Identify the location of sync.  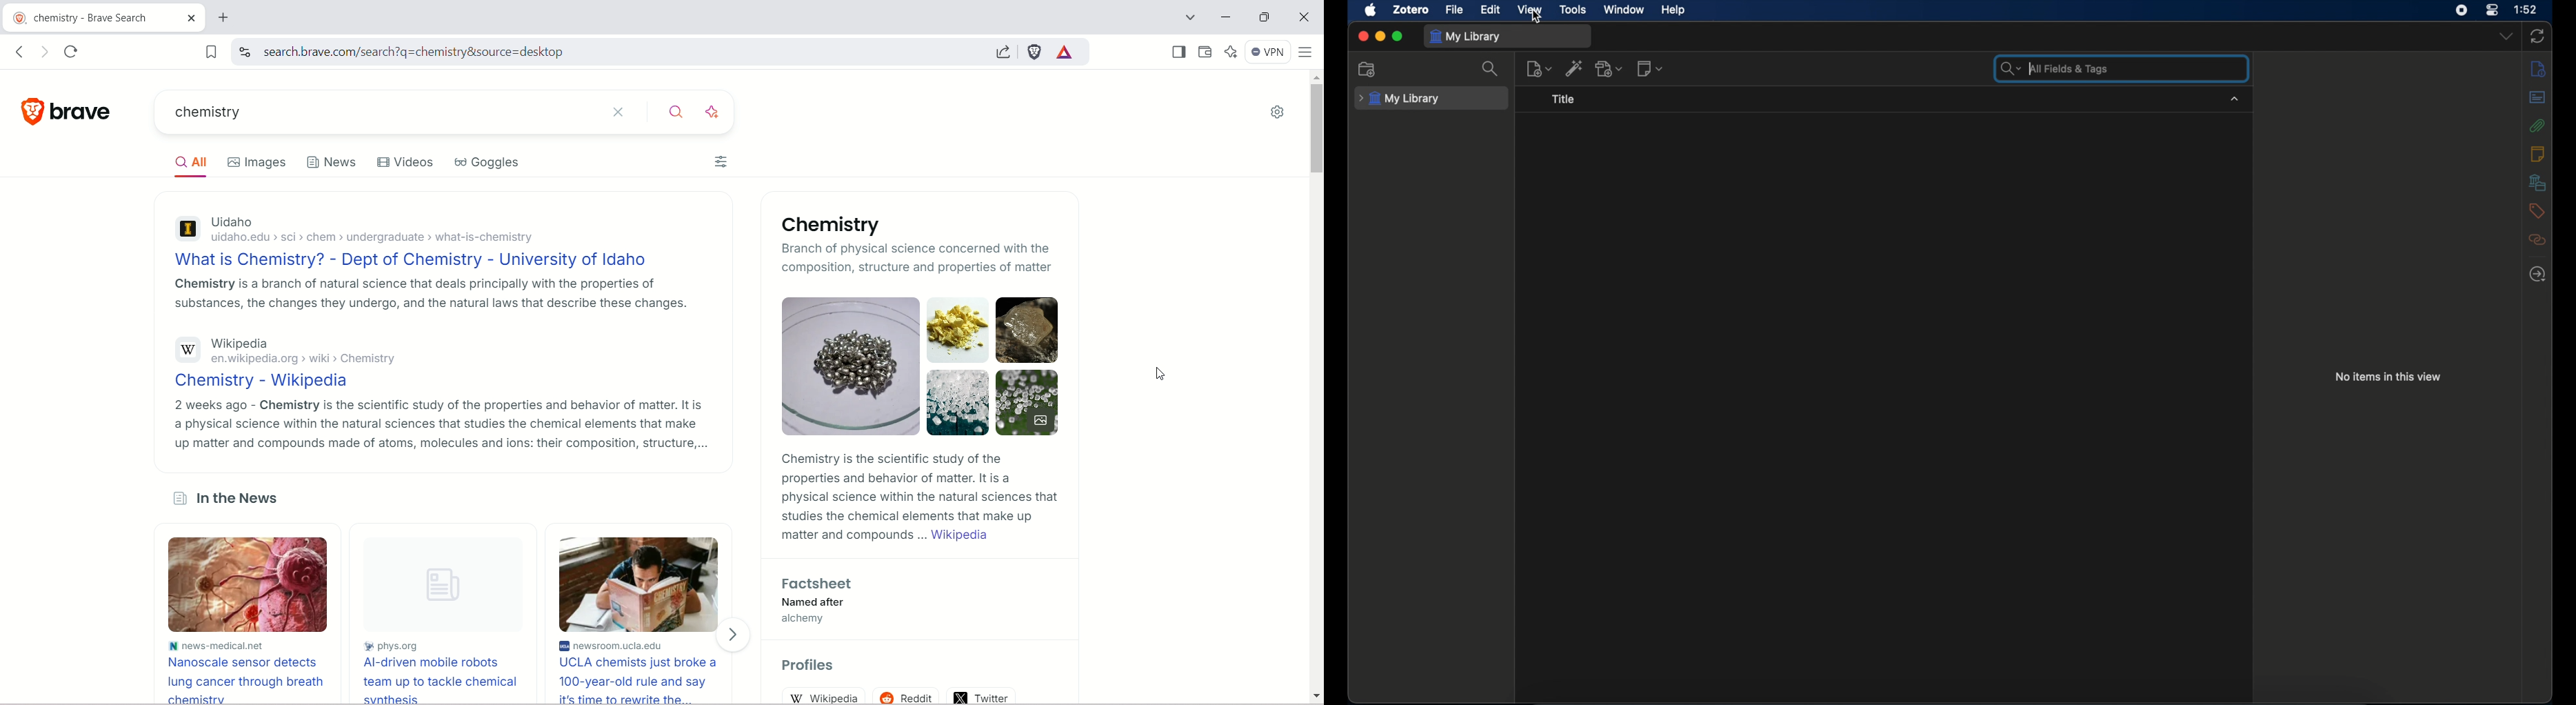
(2539, 37).